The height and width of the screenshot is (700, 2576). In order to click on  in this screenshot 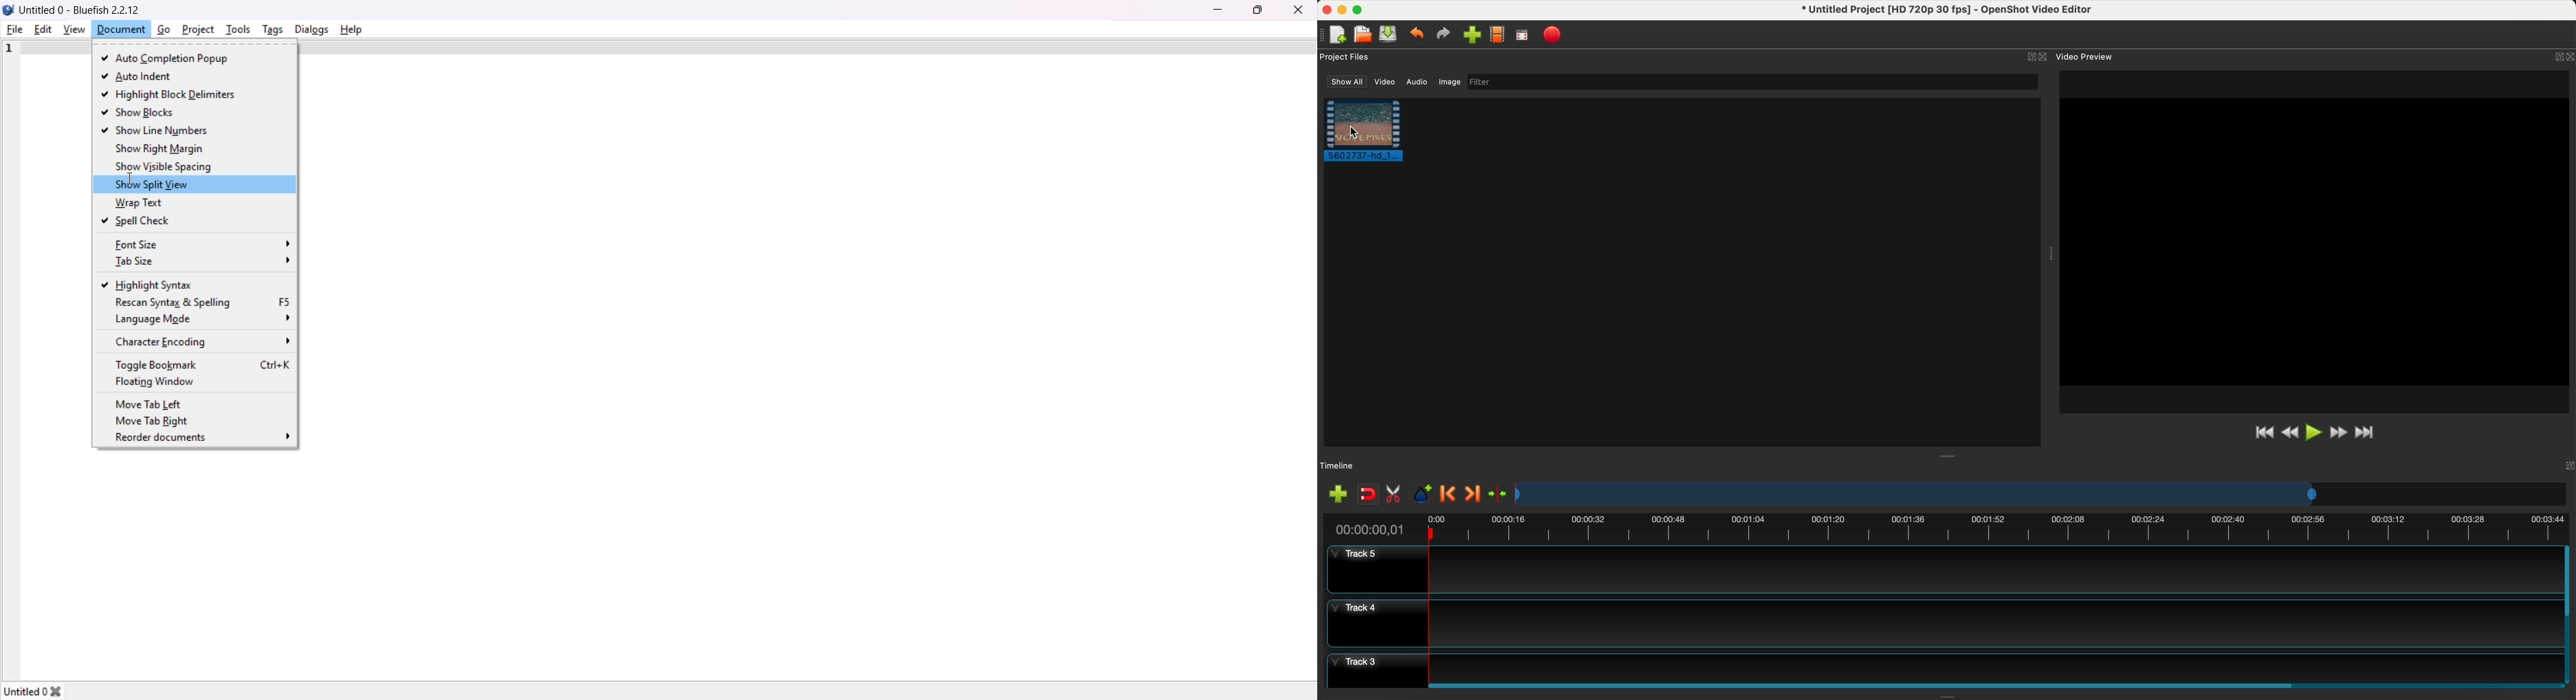, I will do `click(2567, 466)`.